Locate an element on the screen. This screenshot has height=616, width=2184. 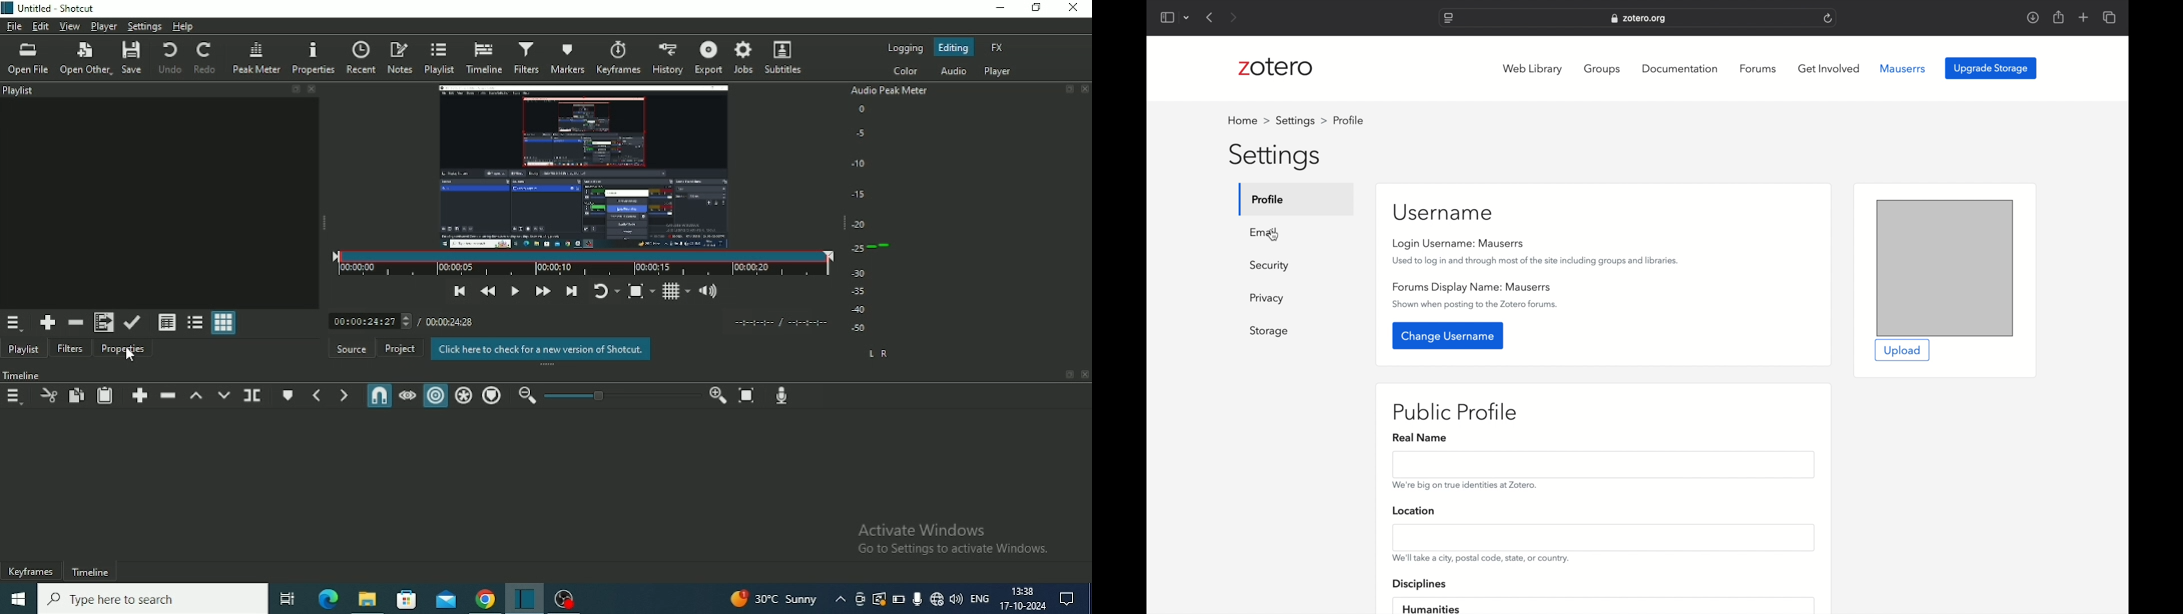
We'll take a city, postal code, state or country is located at coordinates (1480, 558).